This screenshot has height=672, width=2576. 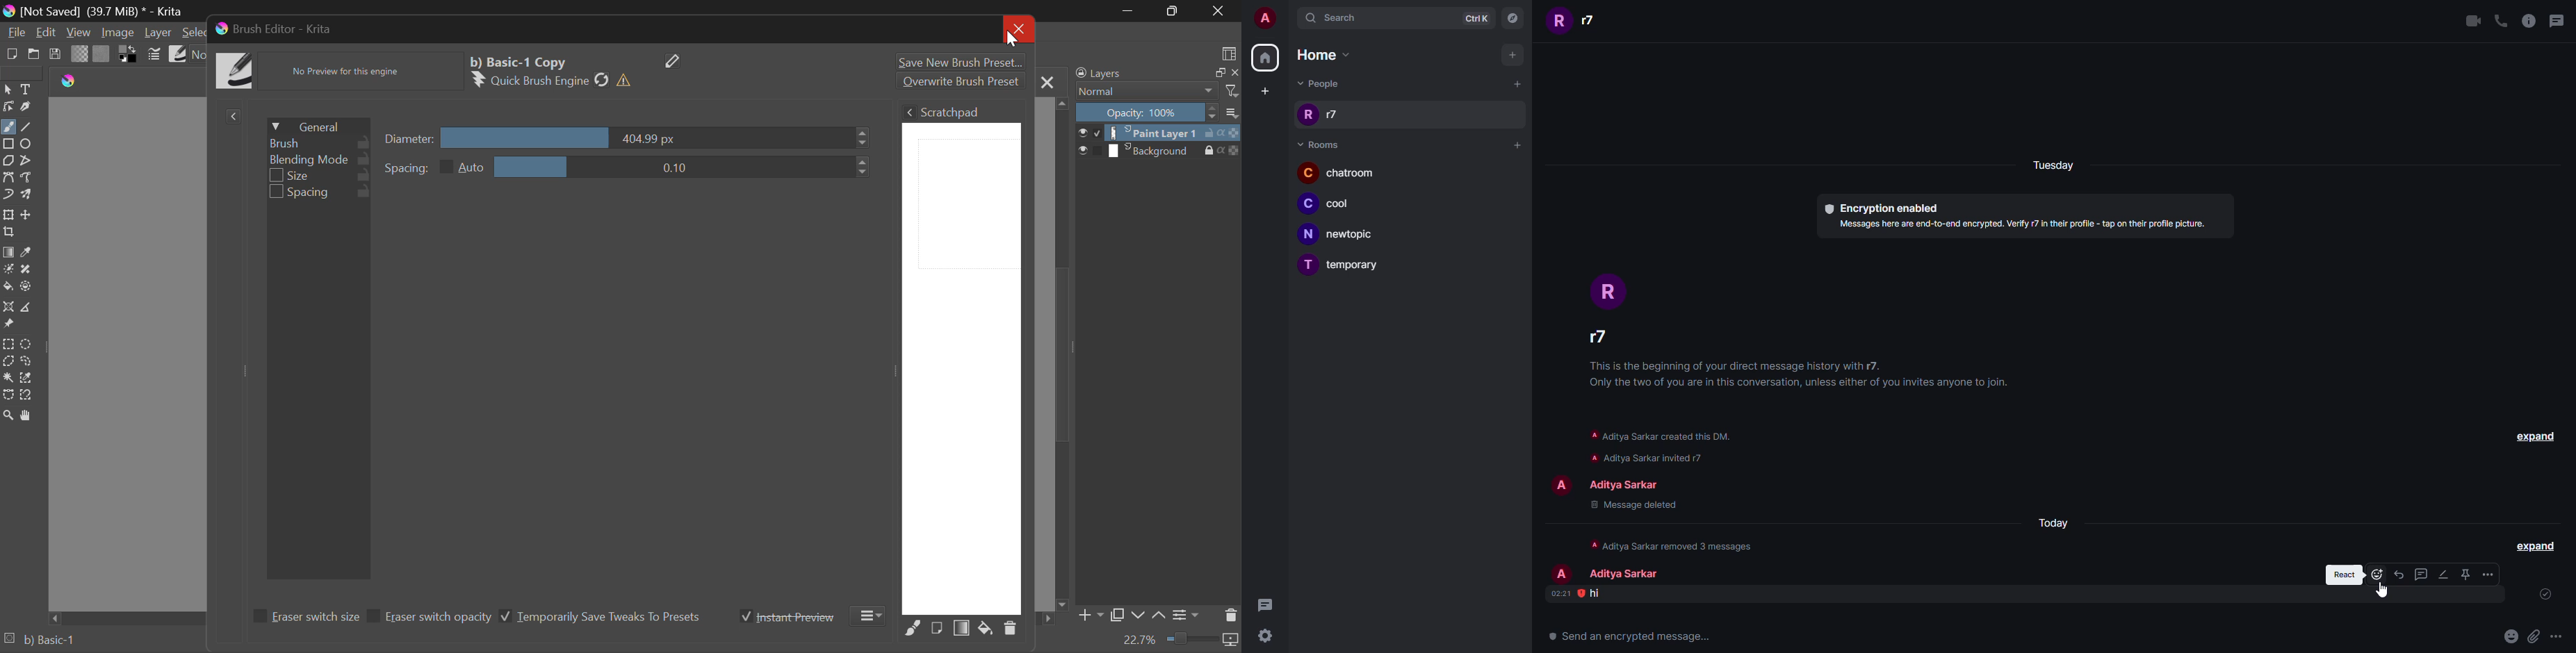 I want to click on Colors in Use, so click(x=129, y=53).